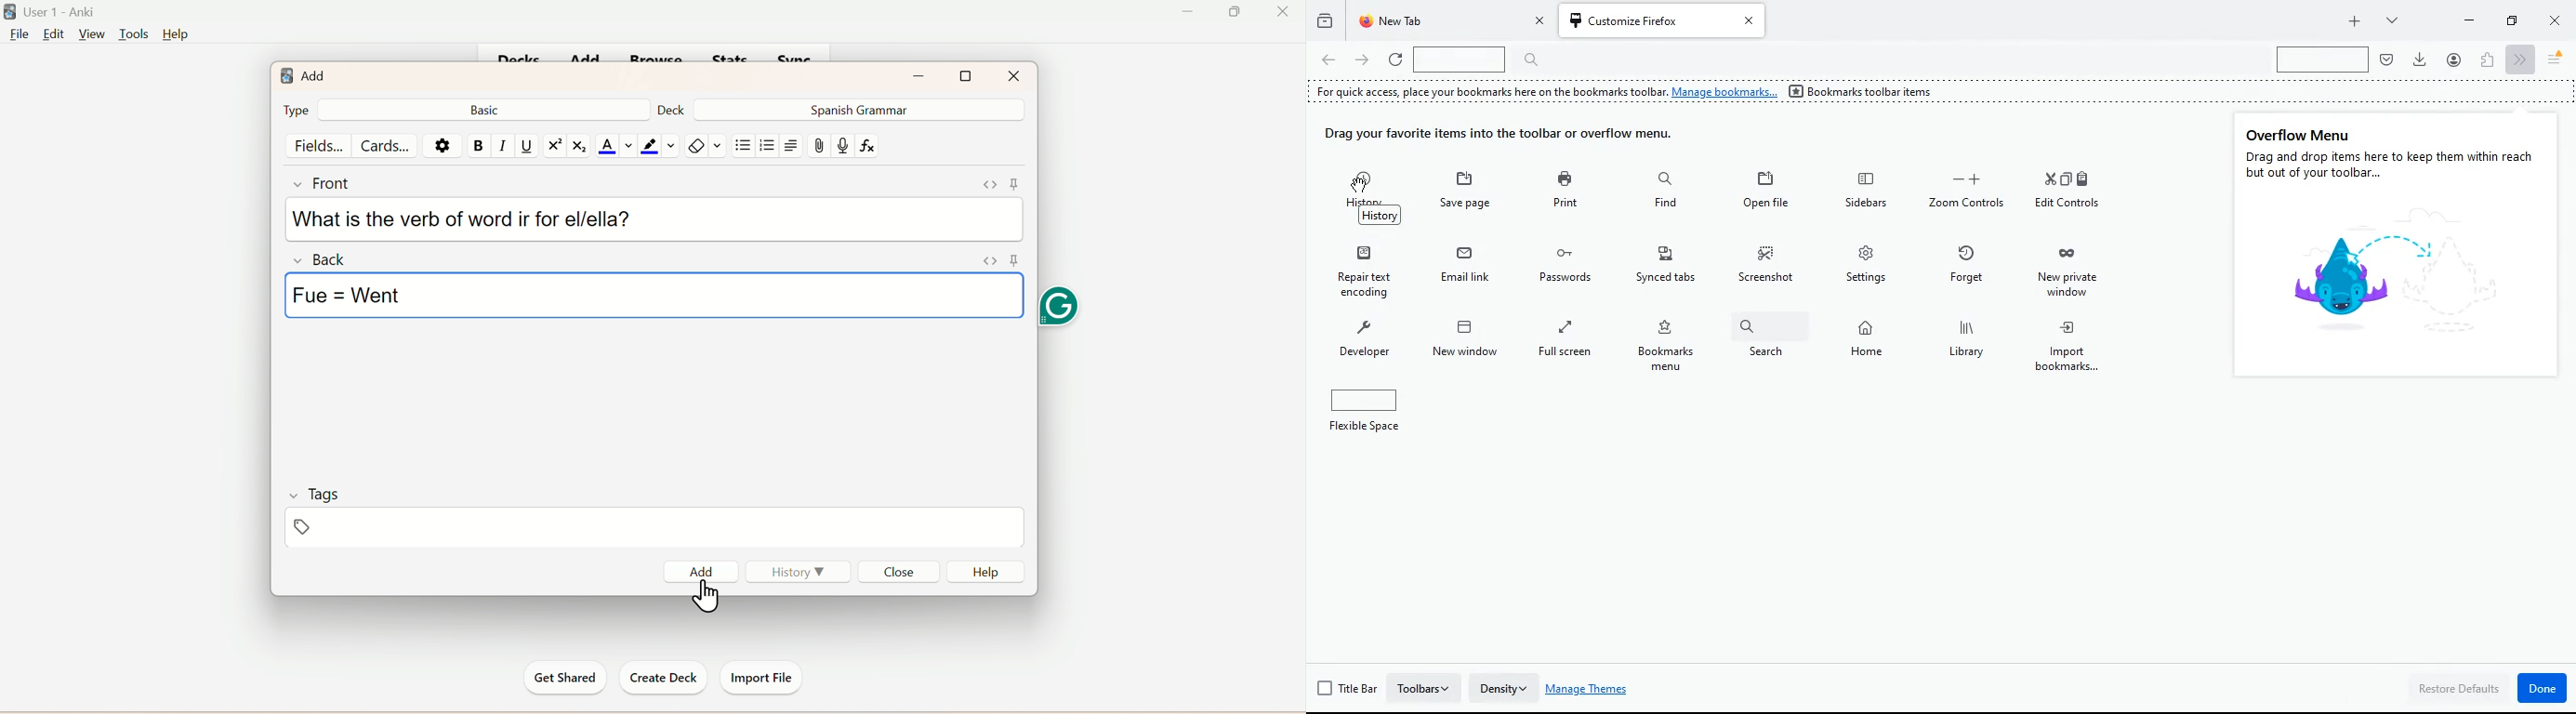 The image size is (2576, 728). I want to click on title bar, so click(1347, 689).